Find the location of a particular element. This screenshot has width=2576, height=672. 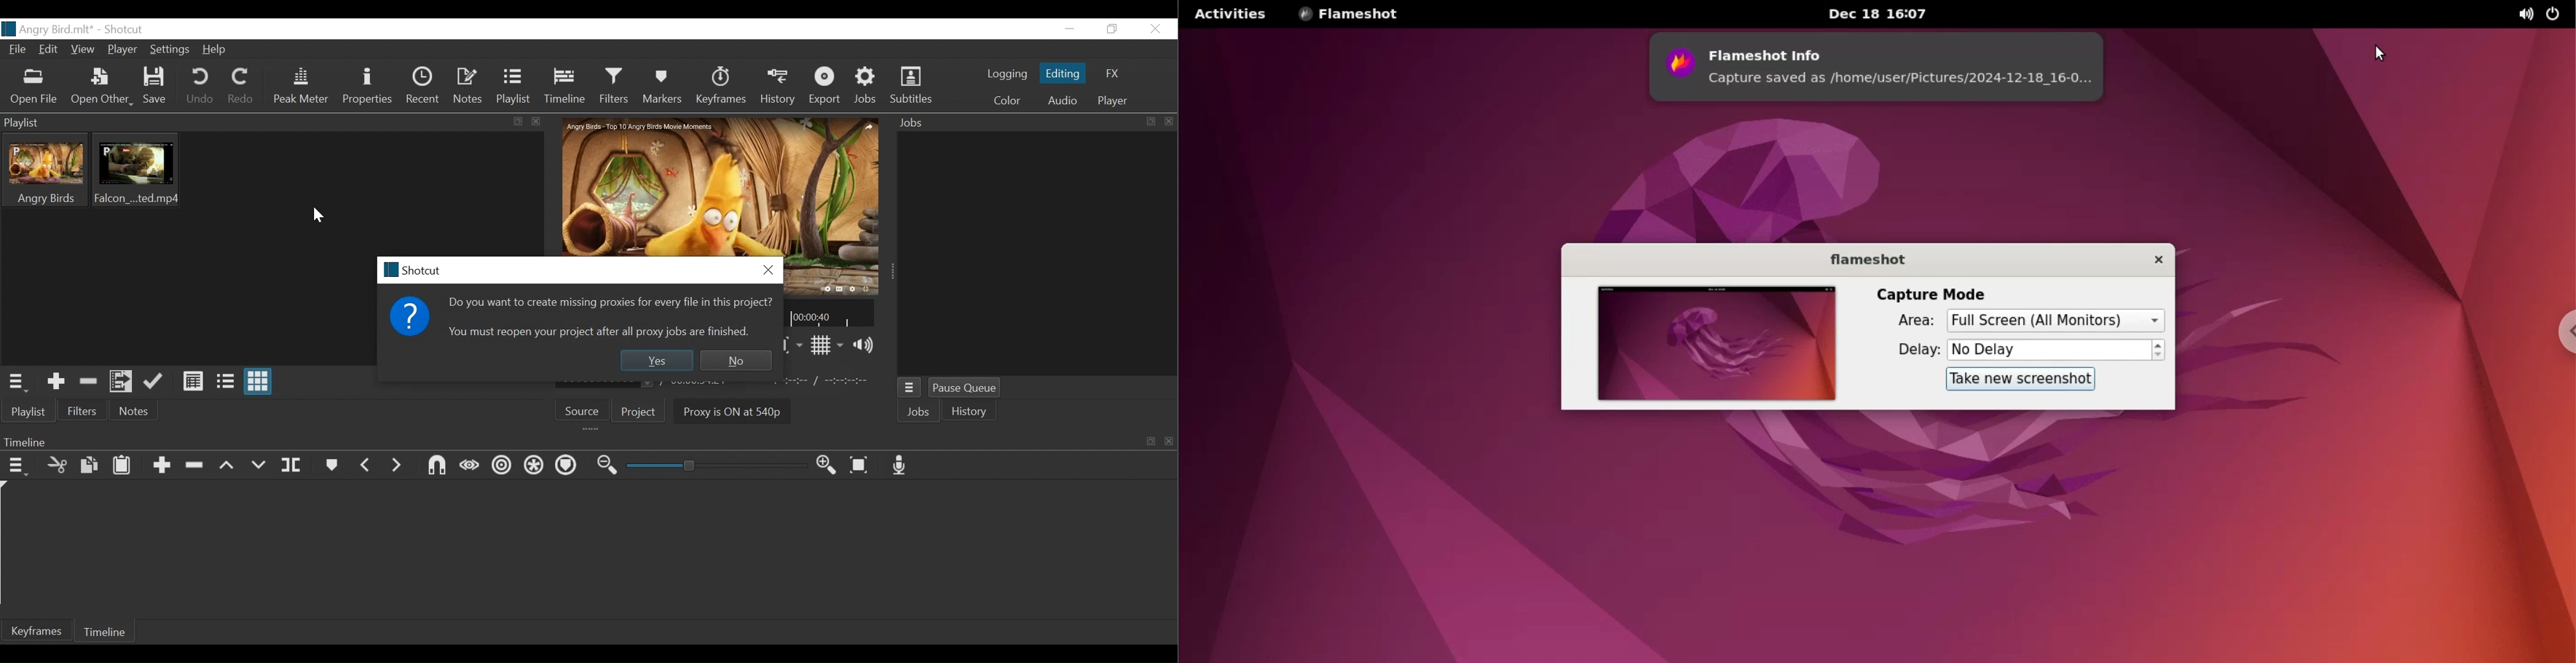

Peak Meter is located at coordinates (303, 88).